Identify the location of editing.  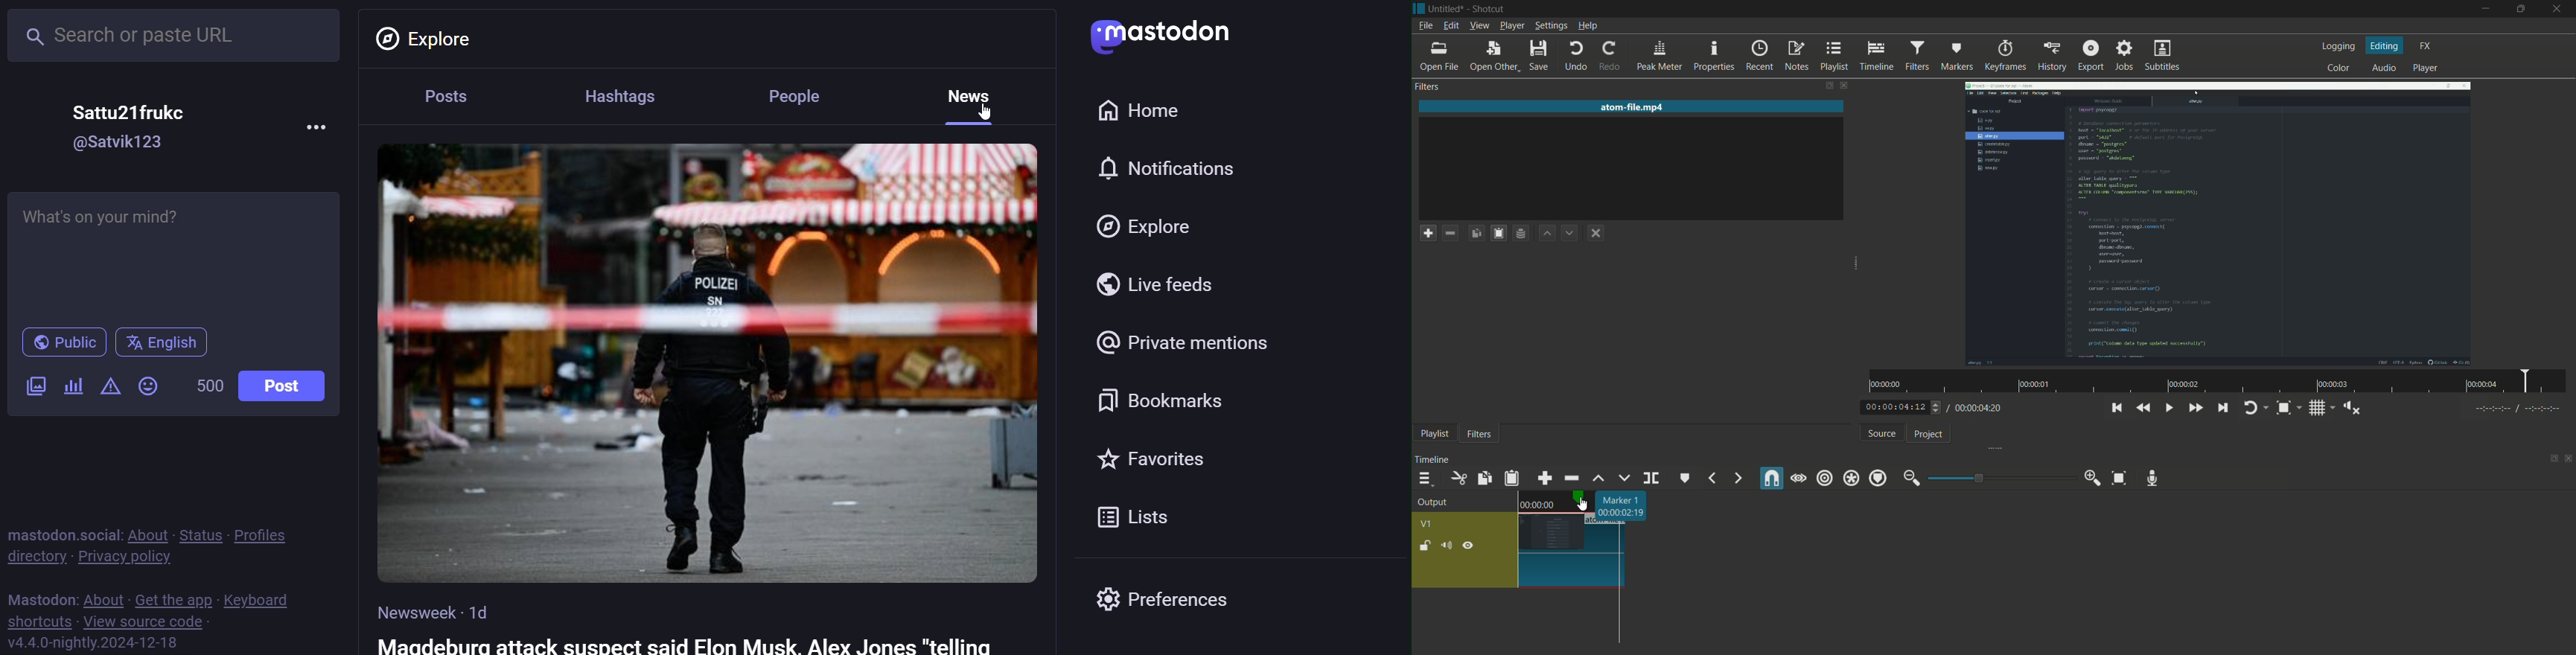
(2384, 46).